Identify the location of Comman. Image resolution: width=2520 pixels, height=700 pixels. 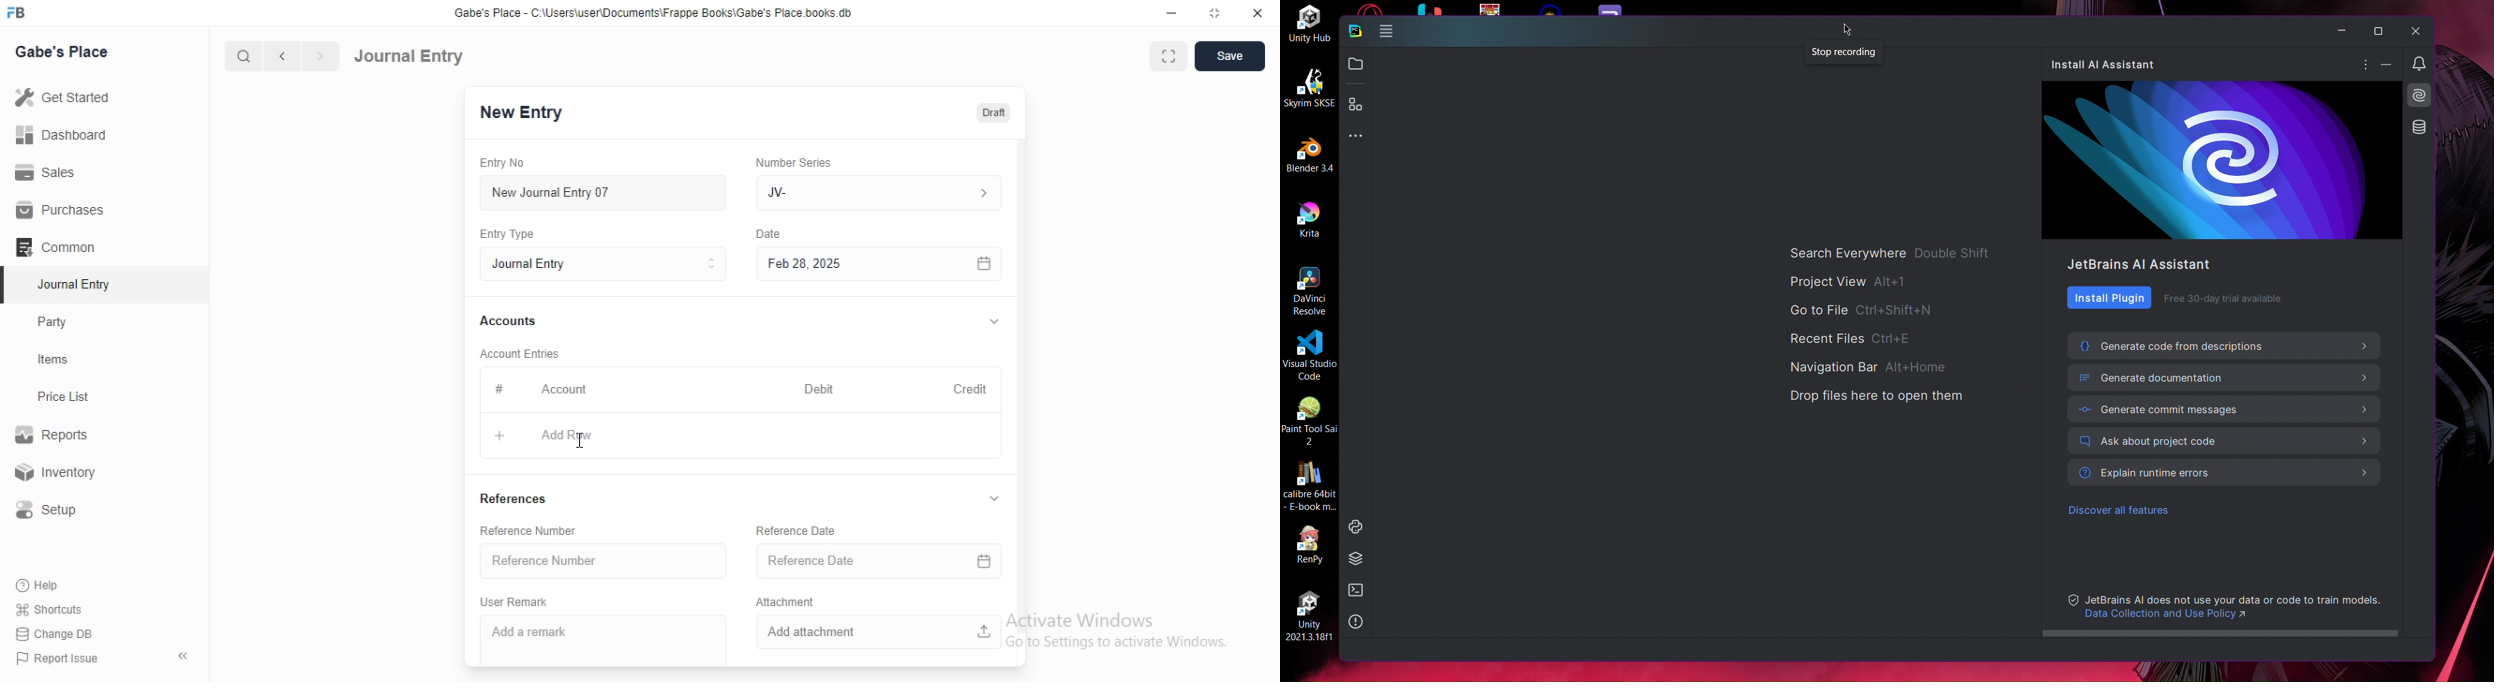
(49, 247).